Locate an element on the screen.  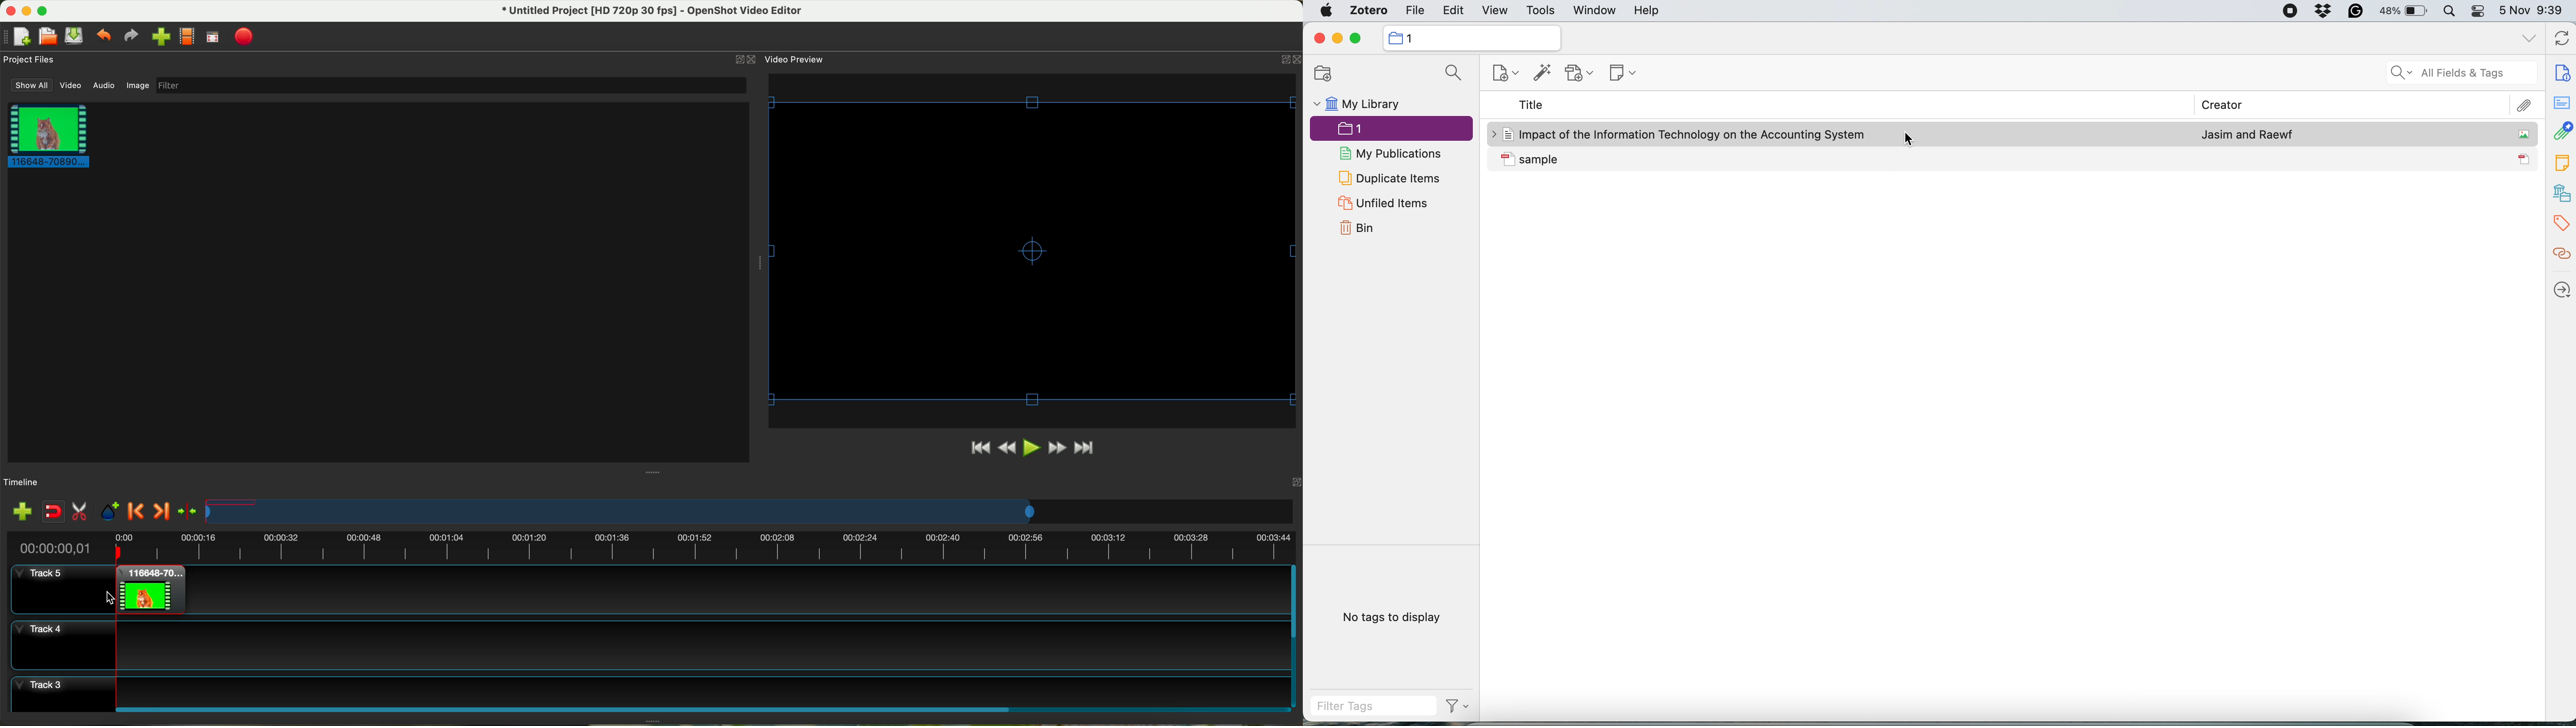
Jasim and Raewf is located at coordinates (2247, 135).